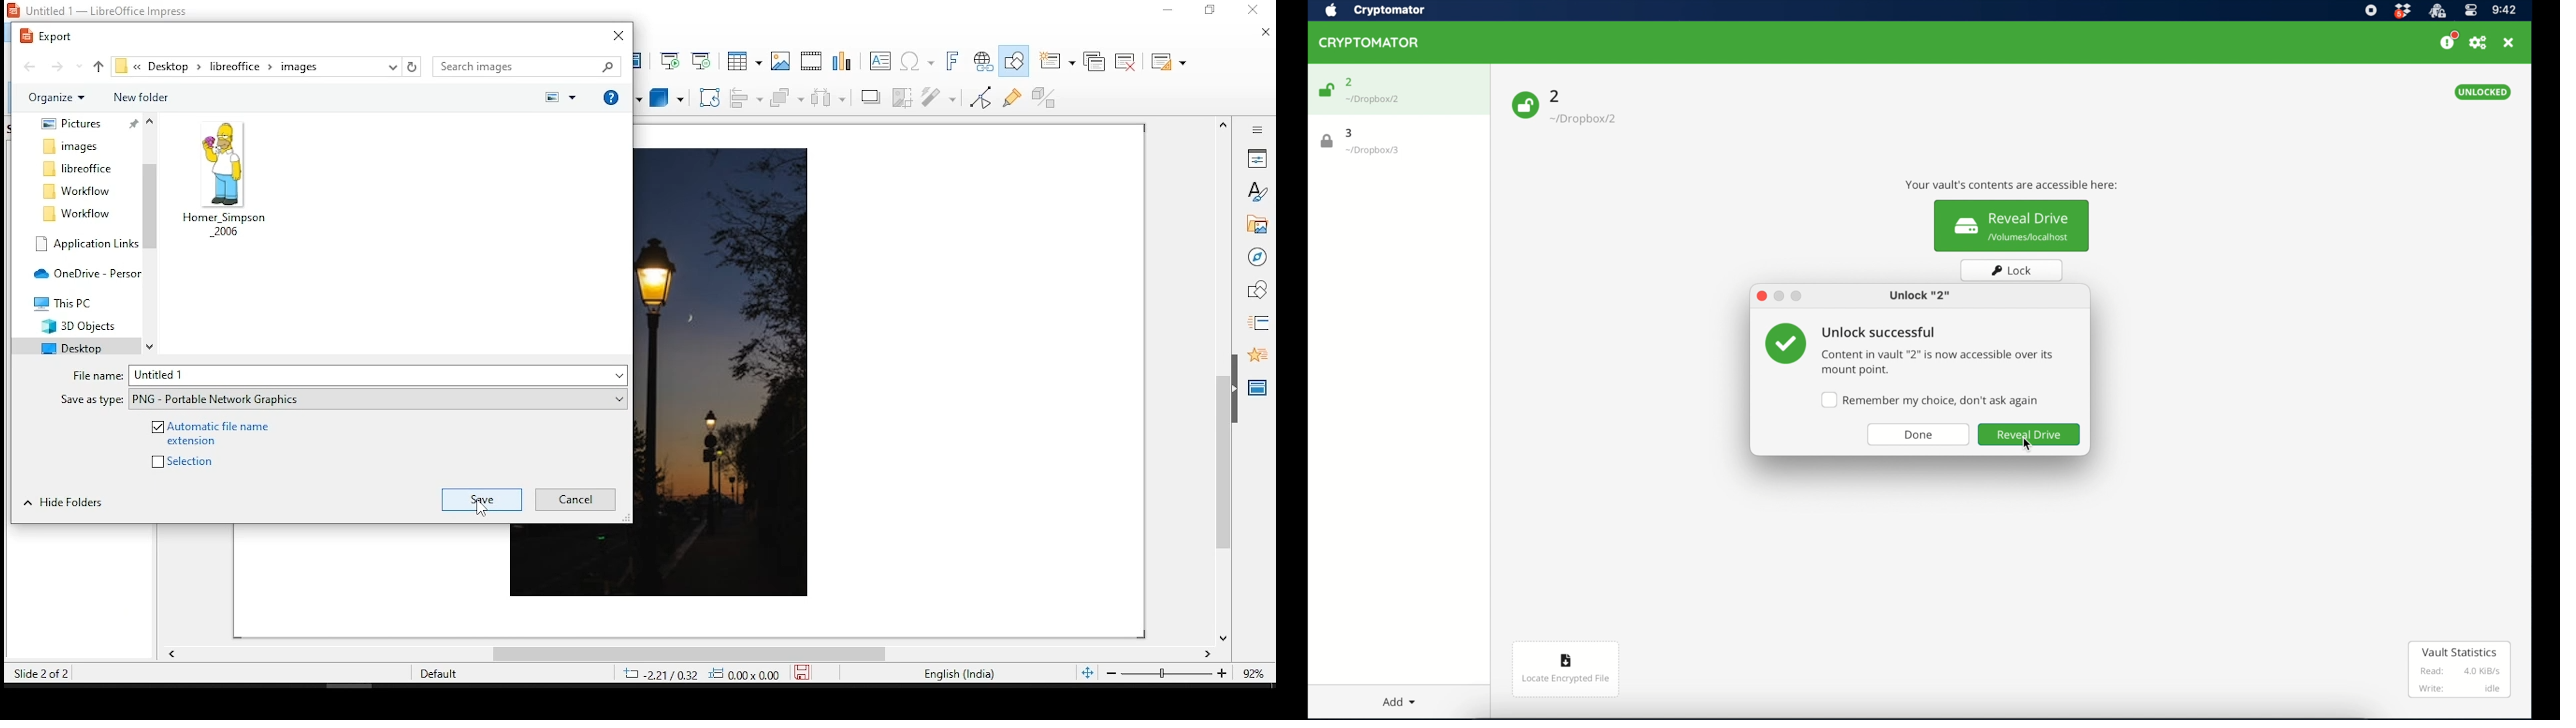 This screenshot has height=728, width=2576. What do you see at coordinates (1761, 297) in the screenshot?
I see `close` at bounding box center [1761, 297].